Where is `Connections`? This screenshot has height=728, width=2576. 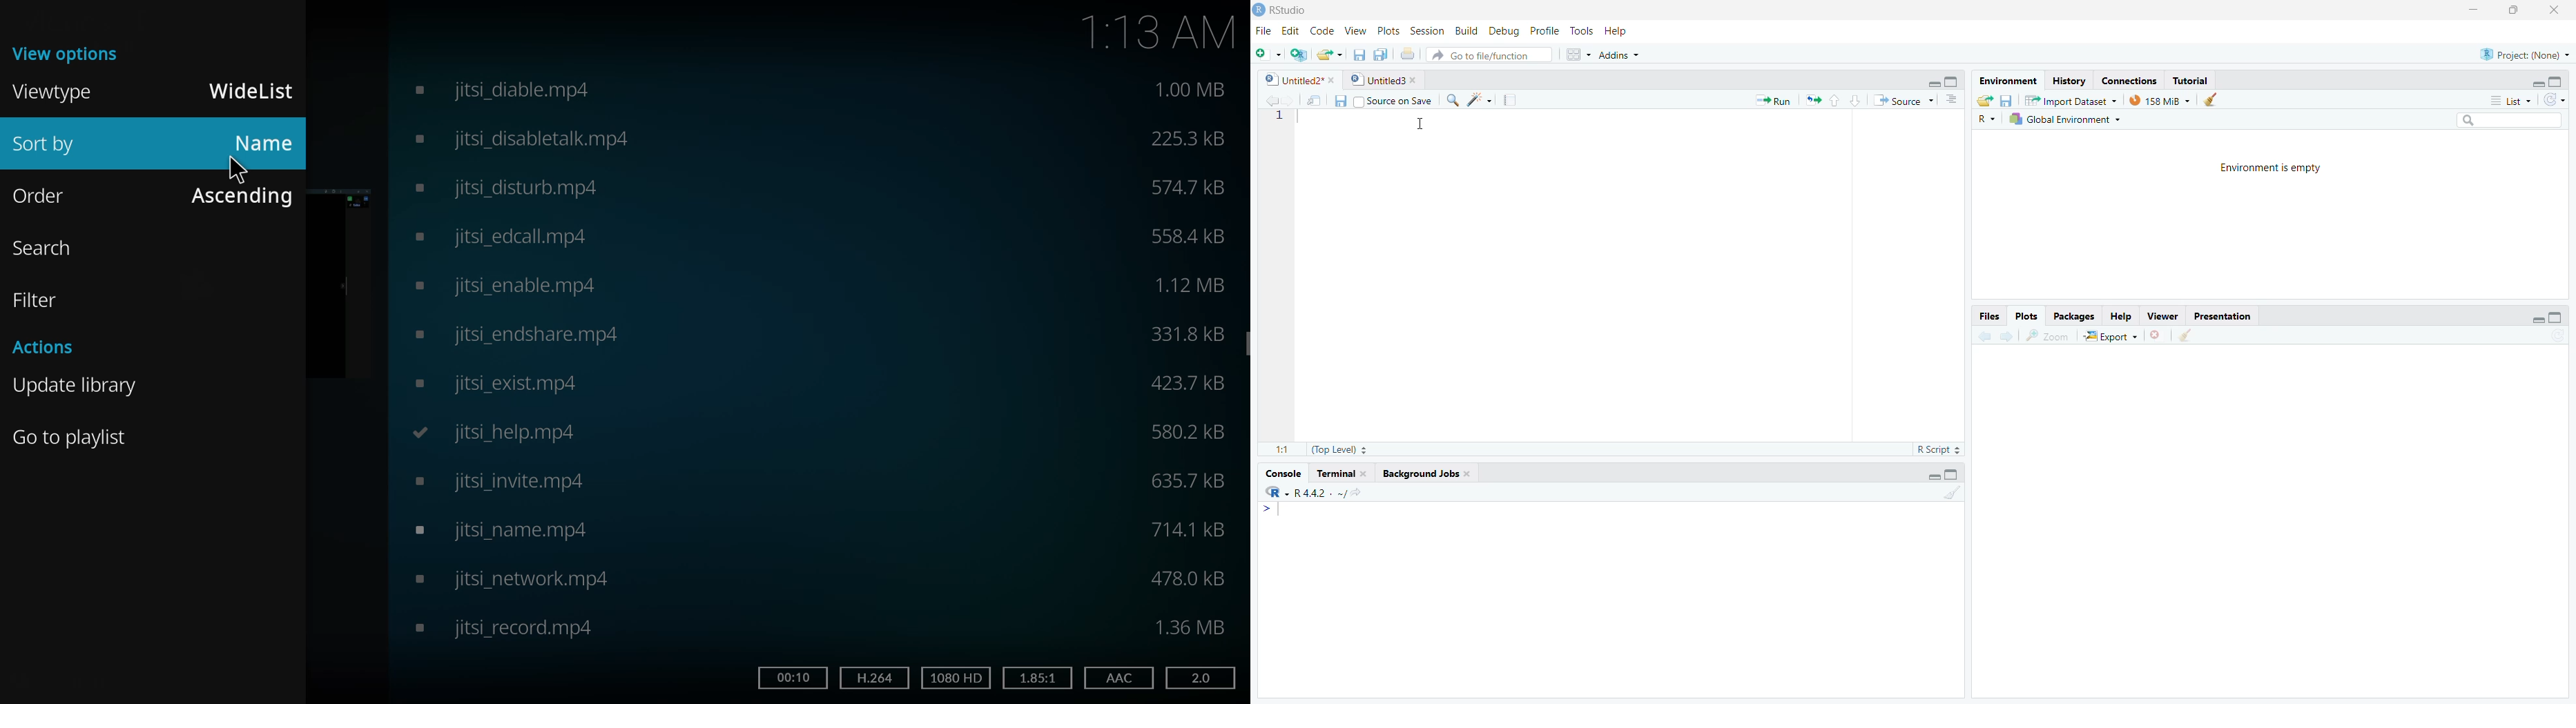 Connections is located at coordinates (2126, 79).